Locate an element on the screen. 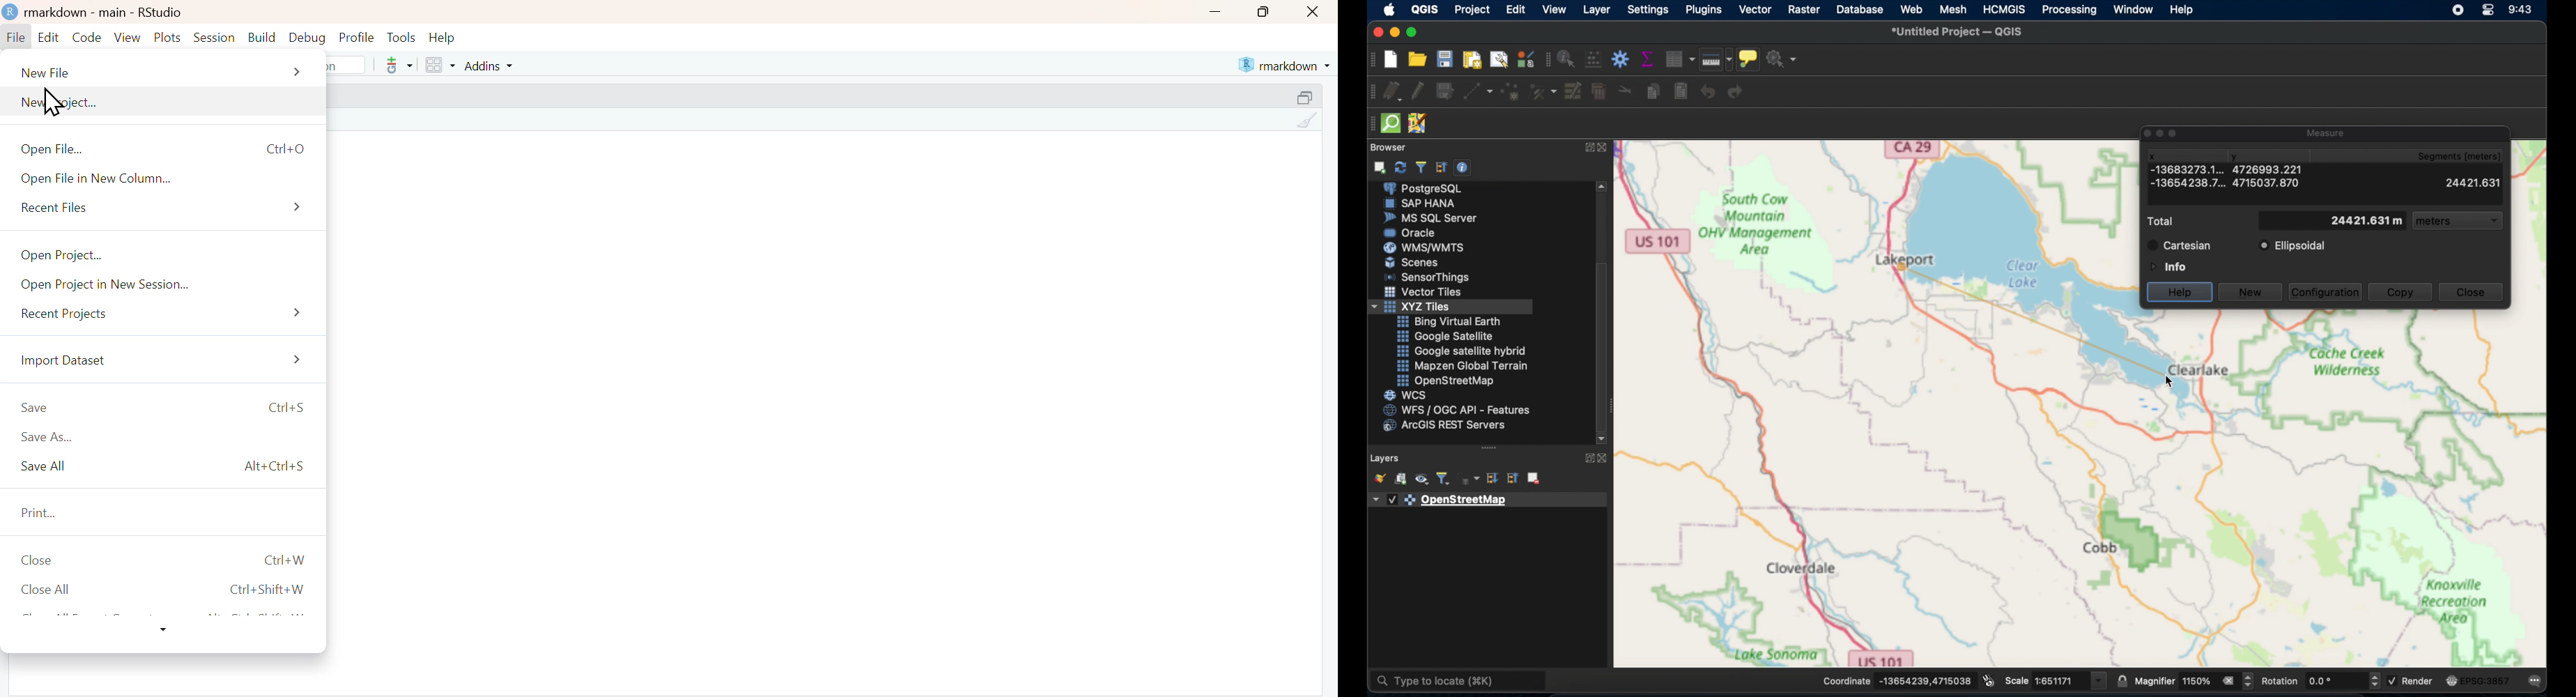 Image resolution: width=2576 pixels, height=700 pixels. close is located at coordinates (2471, 292).